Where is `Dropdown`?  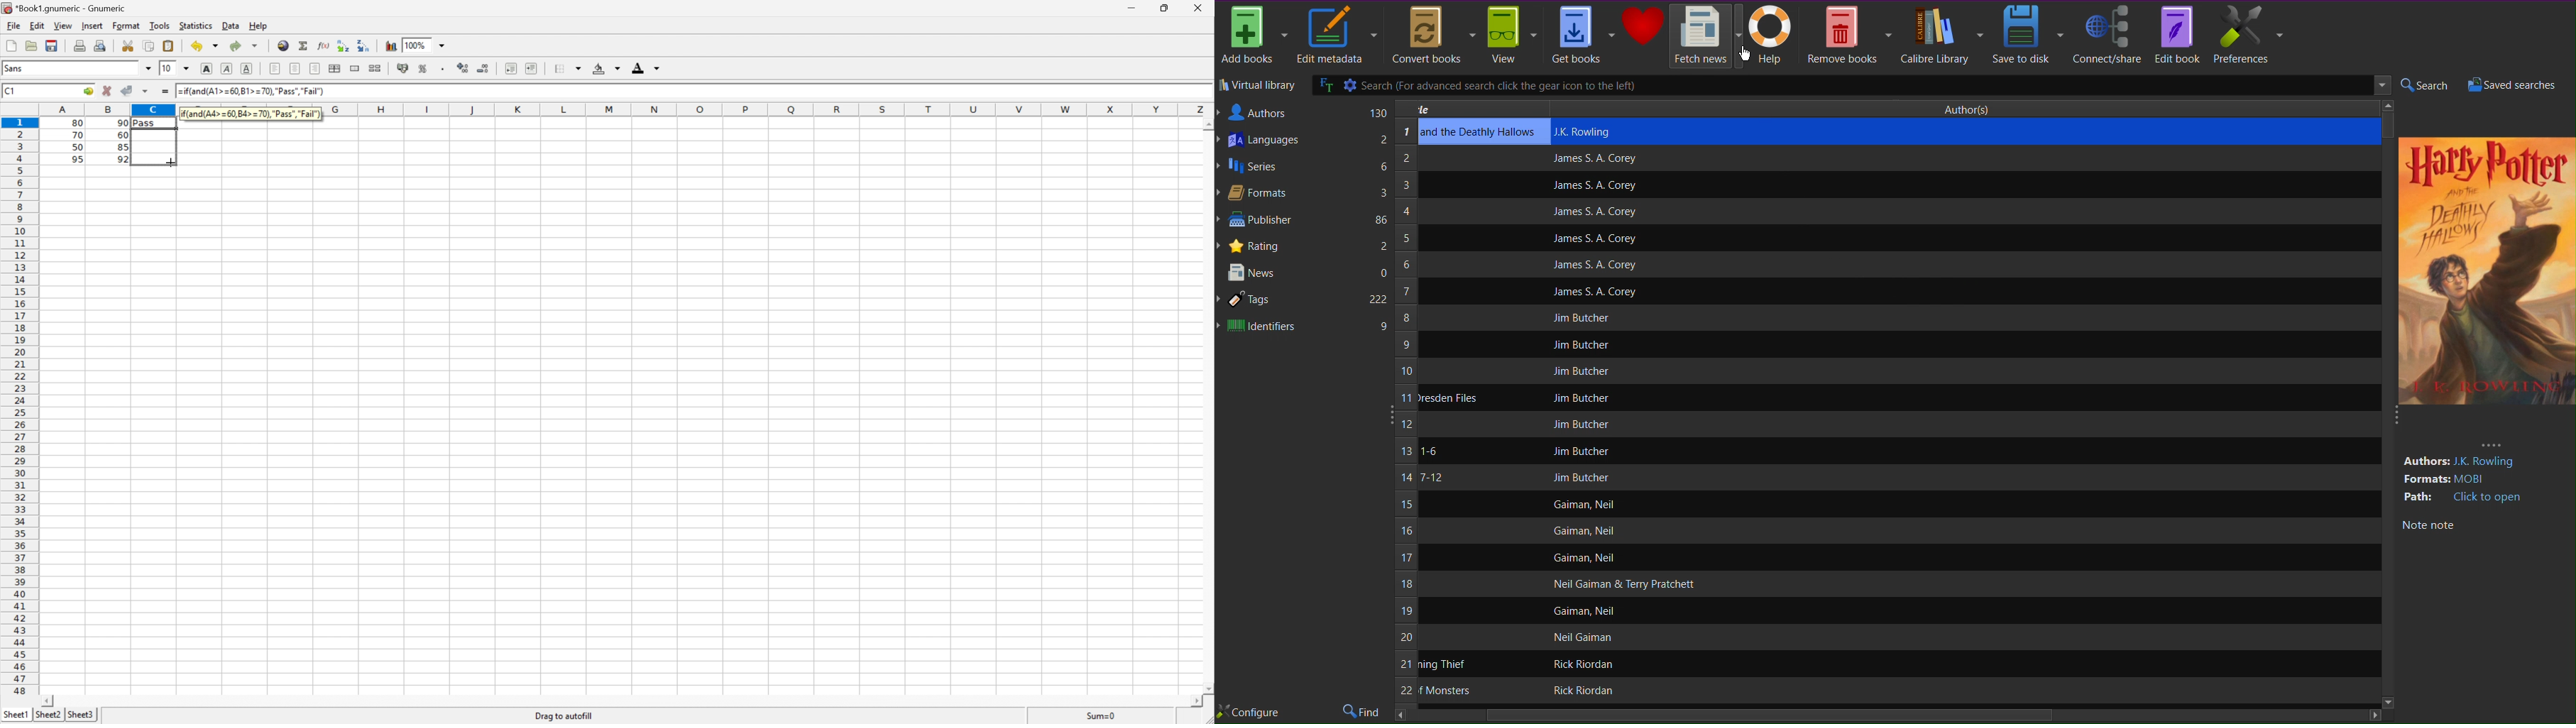 Dropdown is located at coordinates (2382, 86).